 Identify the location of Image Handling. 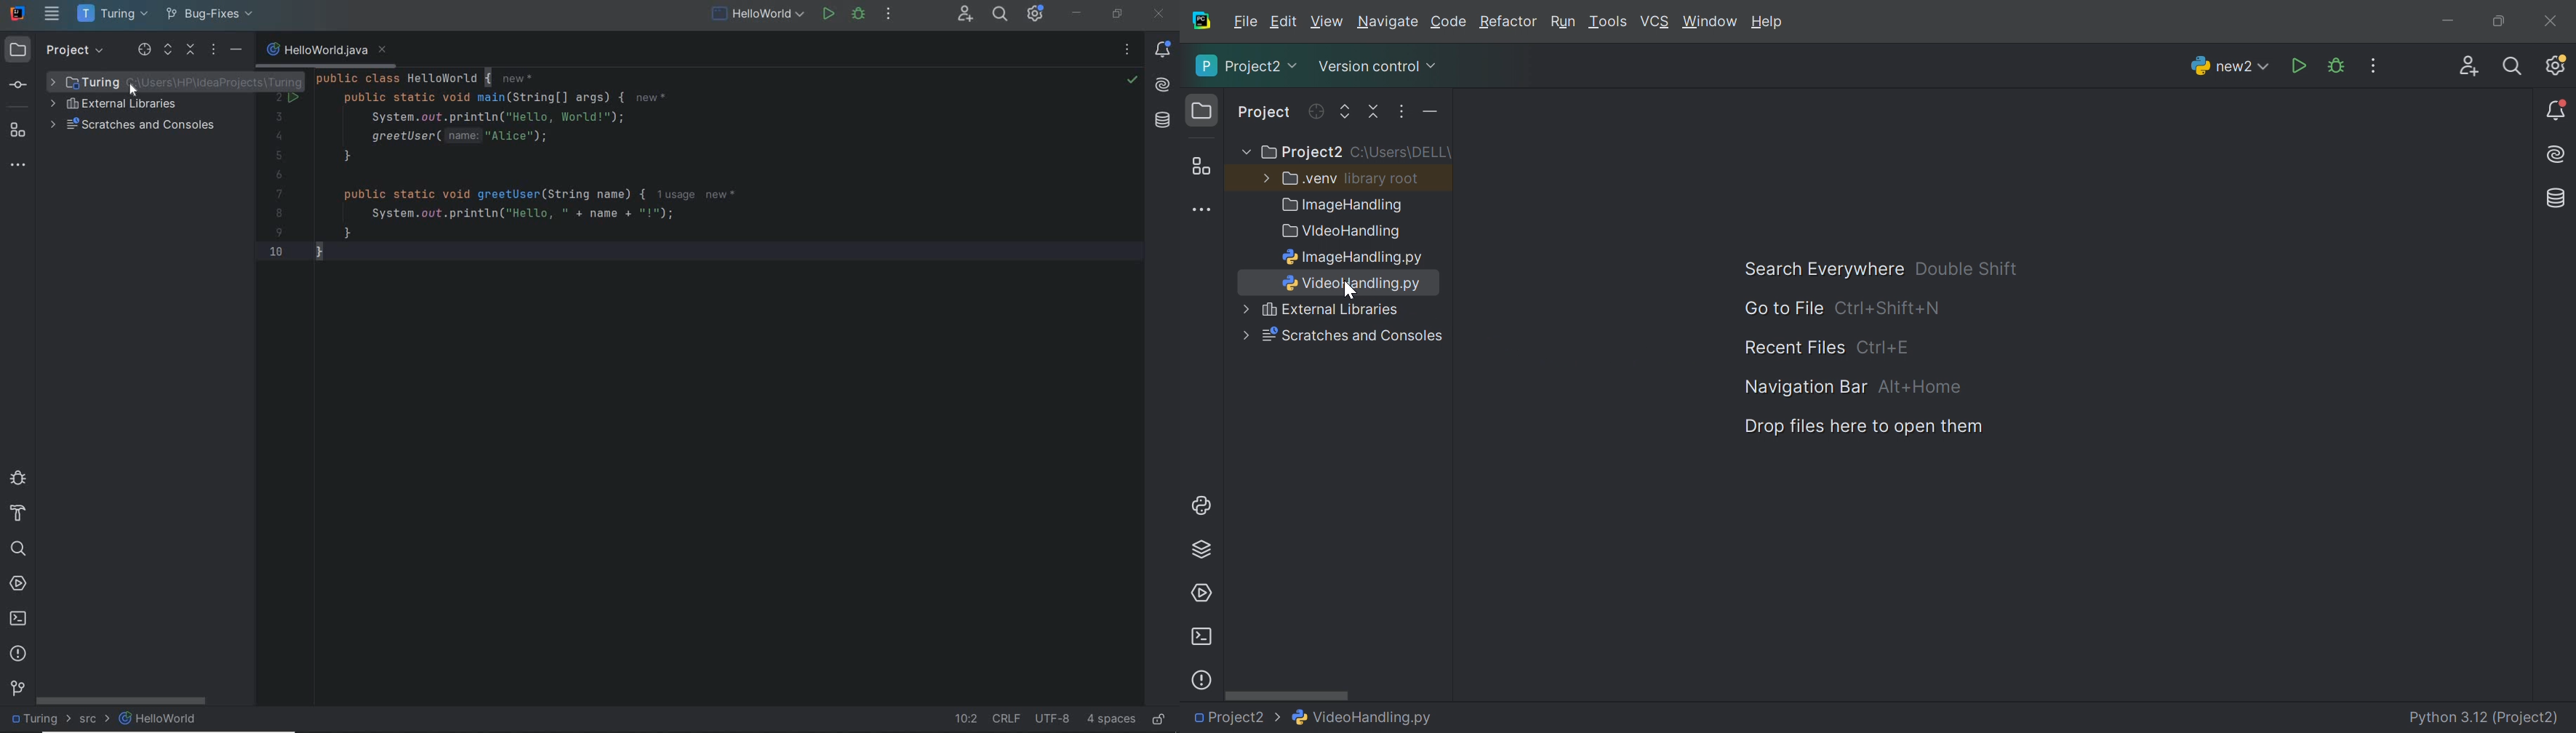
(1343, 207).